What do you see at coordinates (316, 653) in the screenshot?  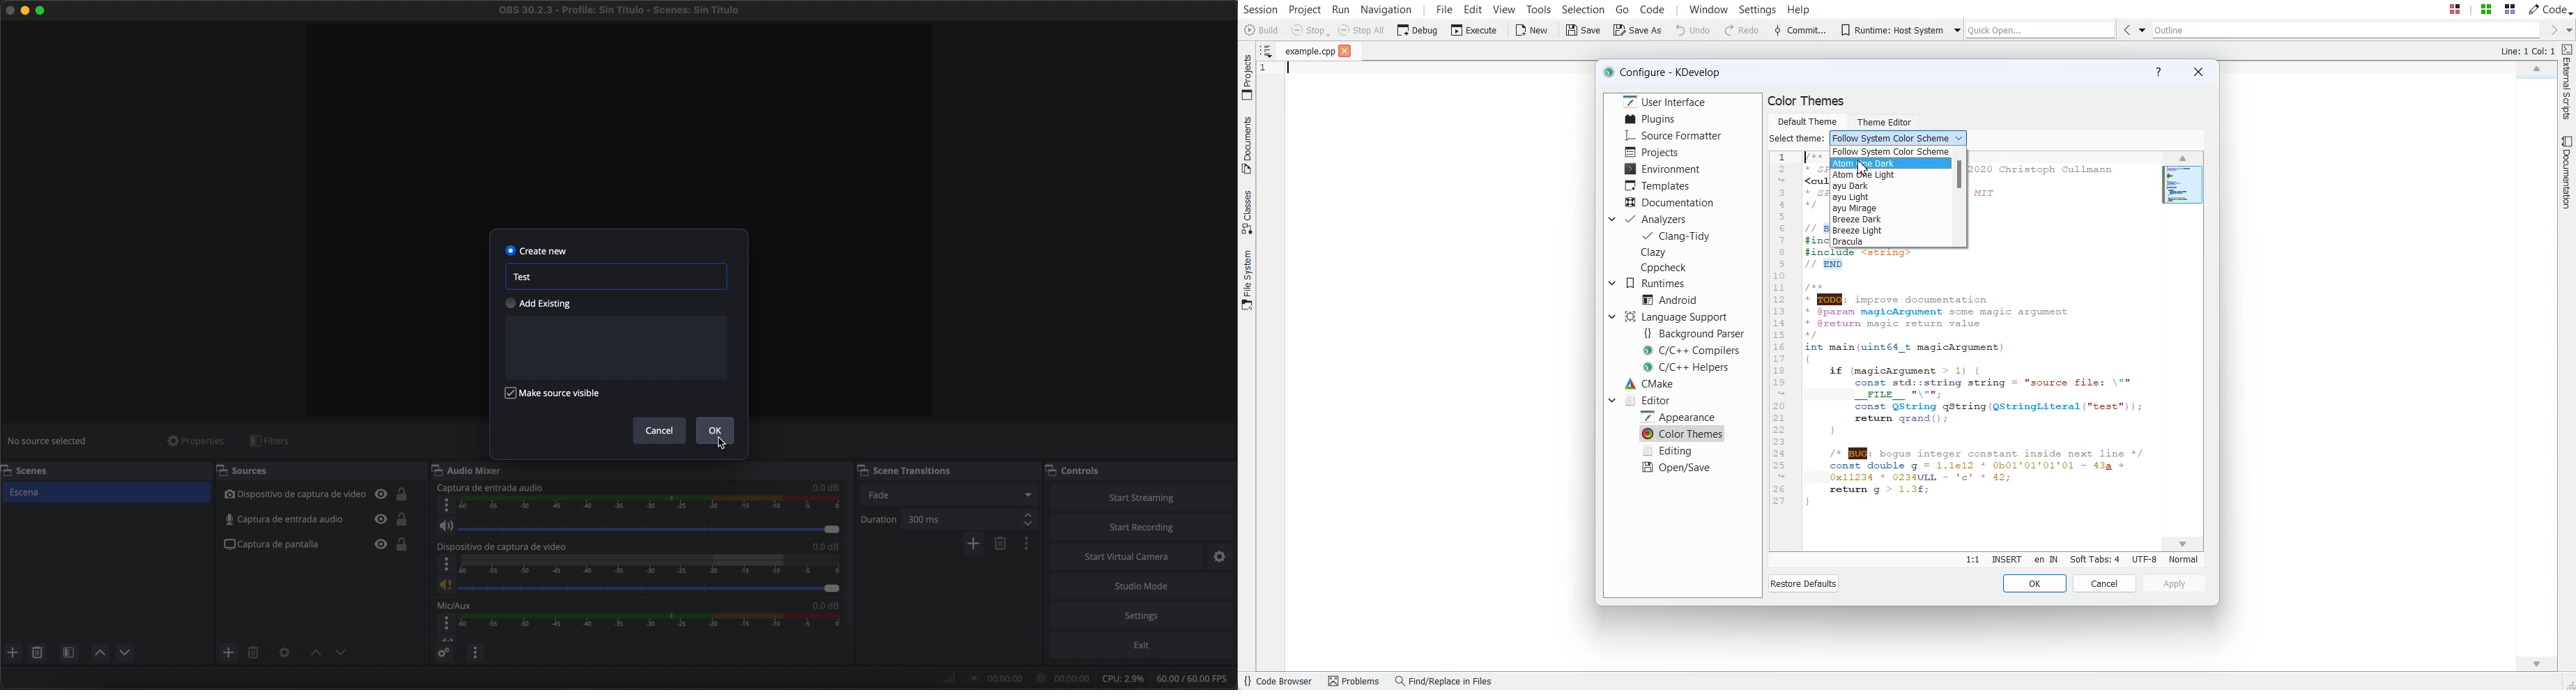 I see `move source up` at bounding box center [316, 653].